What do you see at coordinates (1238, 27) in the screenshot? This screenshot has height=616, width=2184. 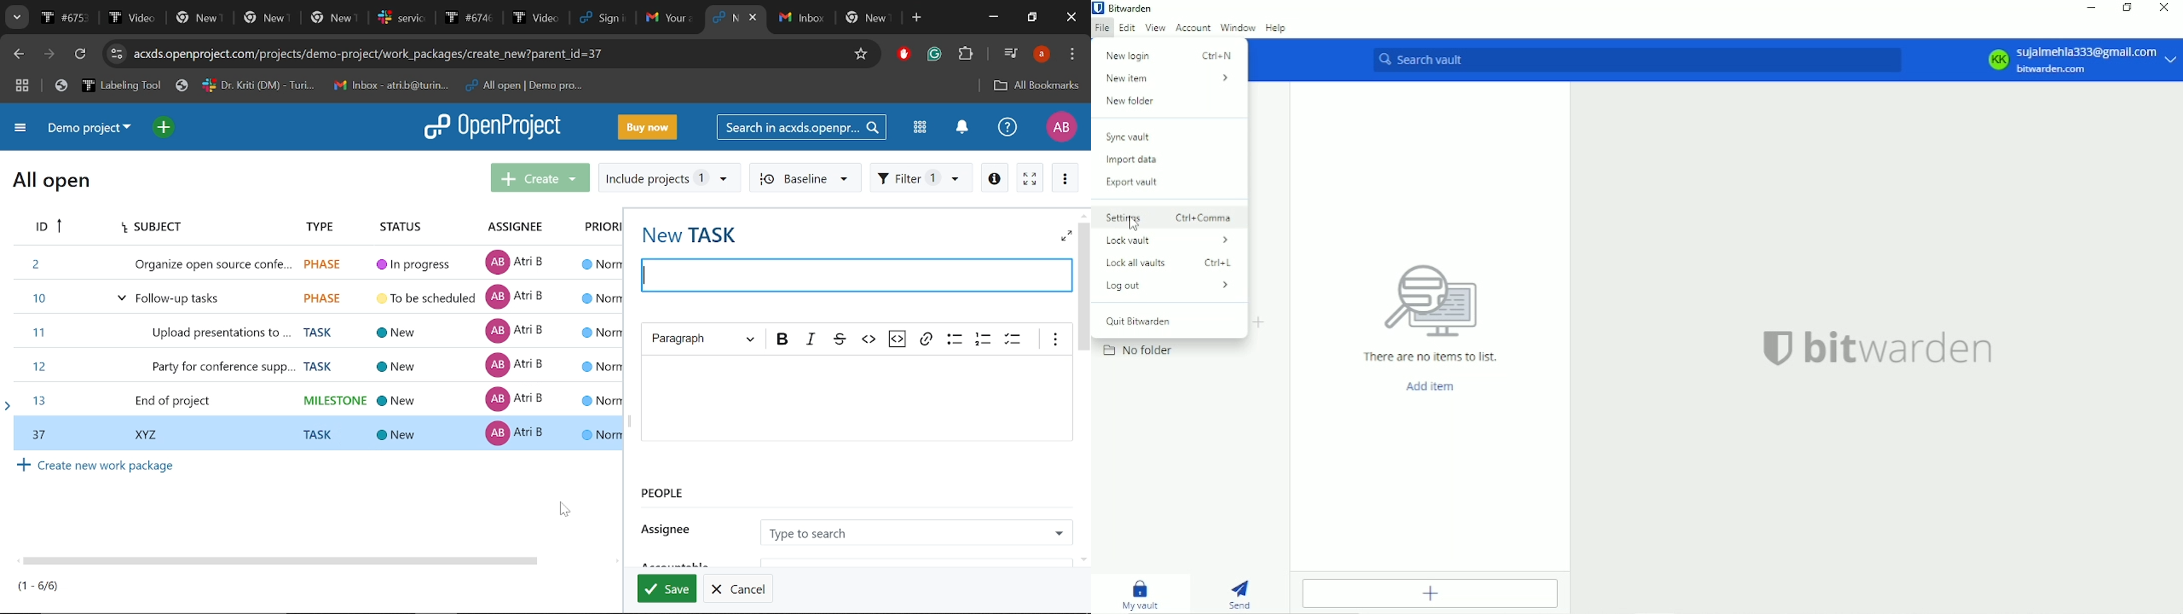 I see `Window` at bounding box center [1238, 27].